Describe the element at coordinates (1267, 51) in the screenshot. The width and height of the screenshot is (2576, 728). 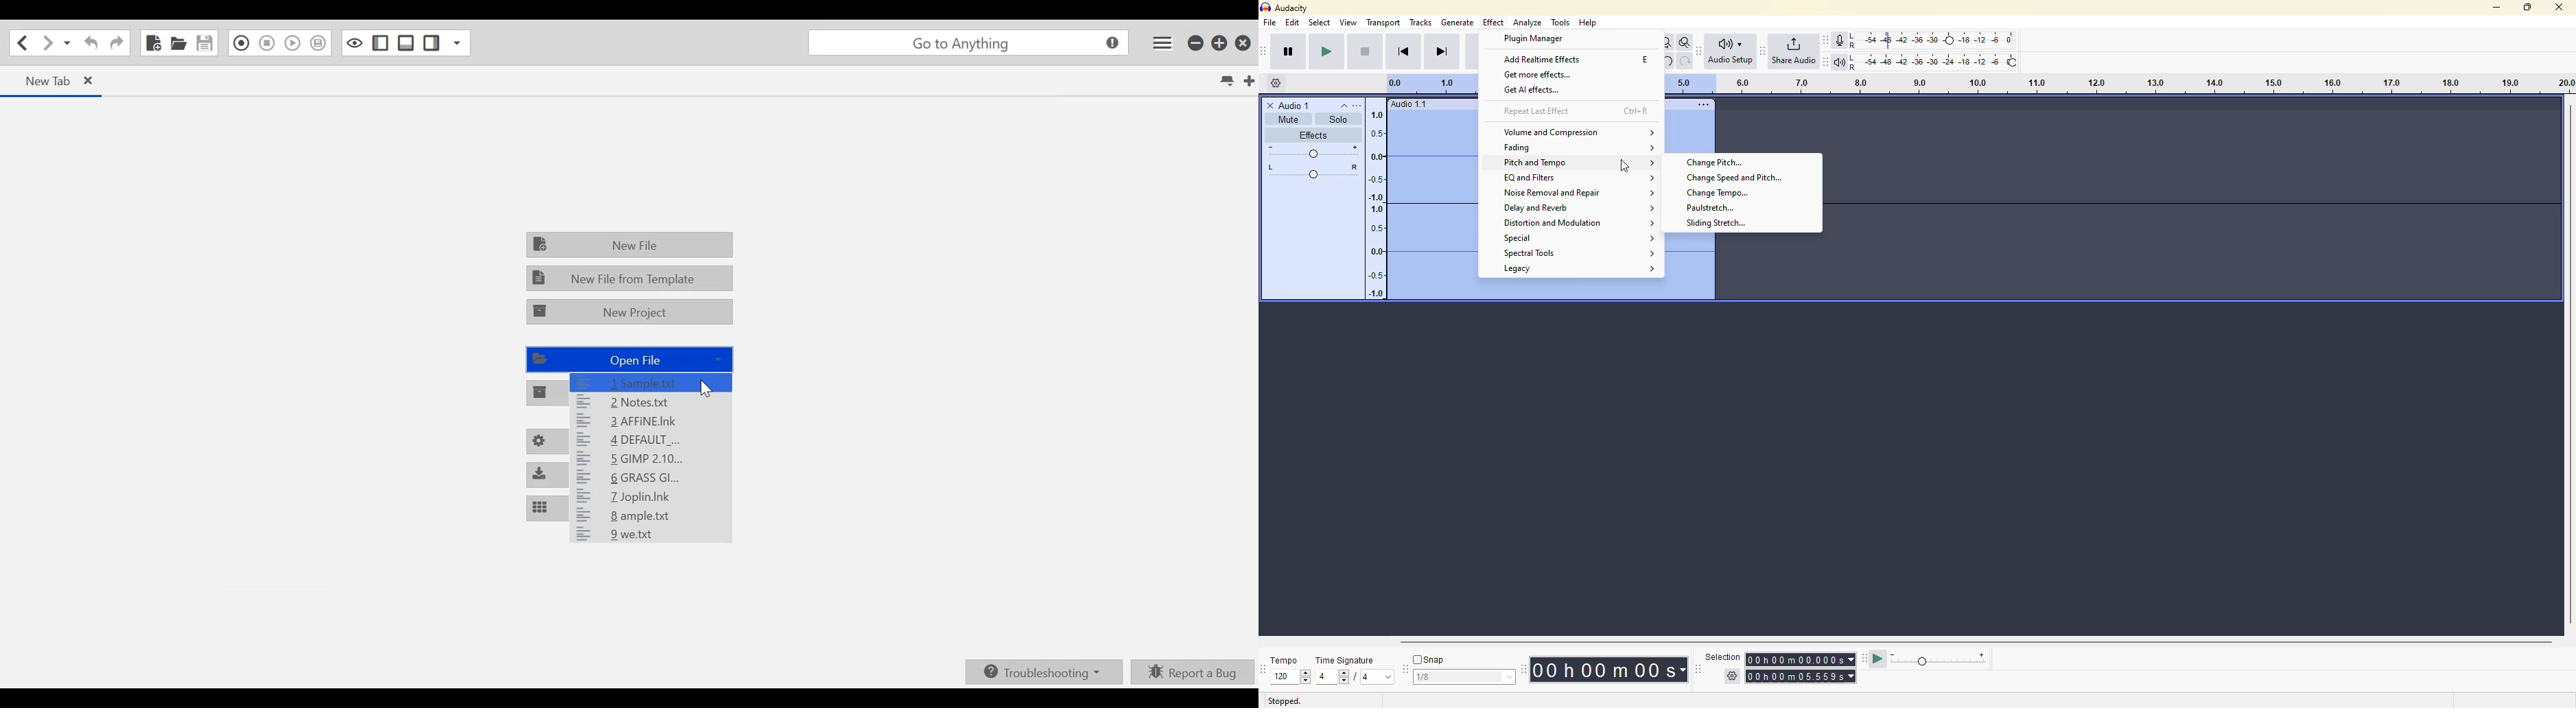
I see `transport toolbar` at that location.